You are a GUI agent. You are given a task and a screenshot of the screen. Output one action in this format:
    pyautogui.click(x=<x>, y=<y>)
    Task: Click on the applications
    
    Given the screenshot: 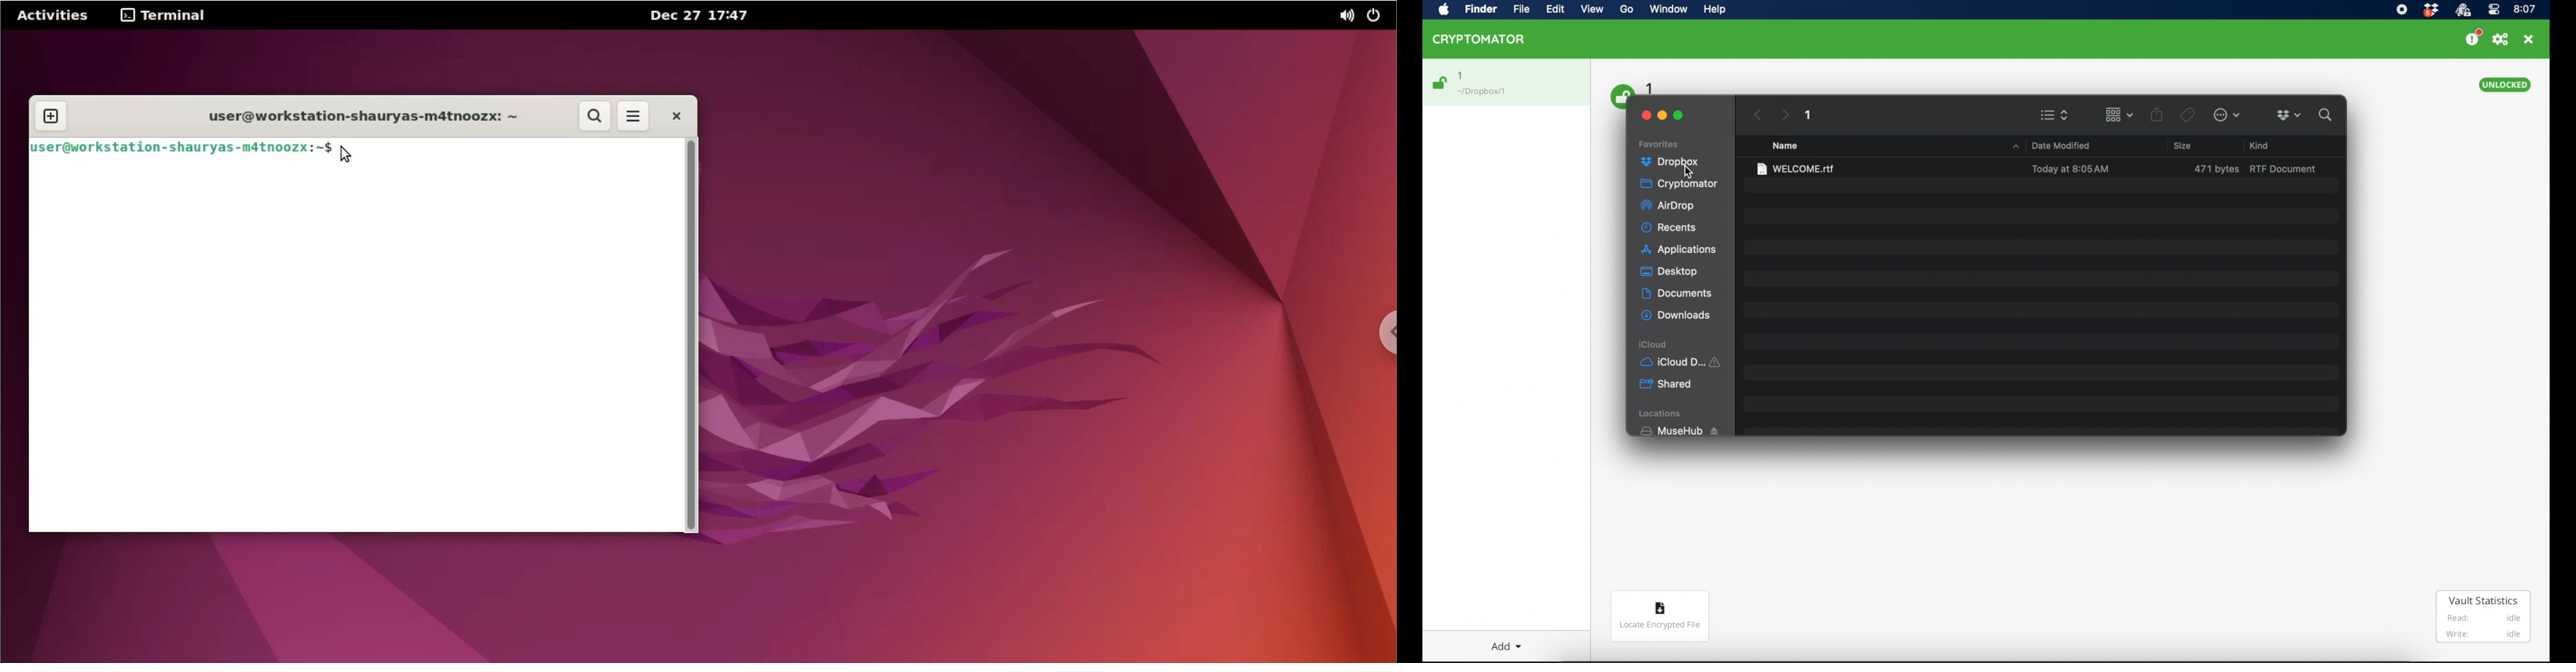 What is the action you would take?
    pyautogui.click(x=1679, y=250)
    